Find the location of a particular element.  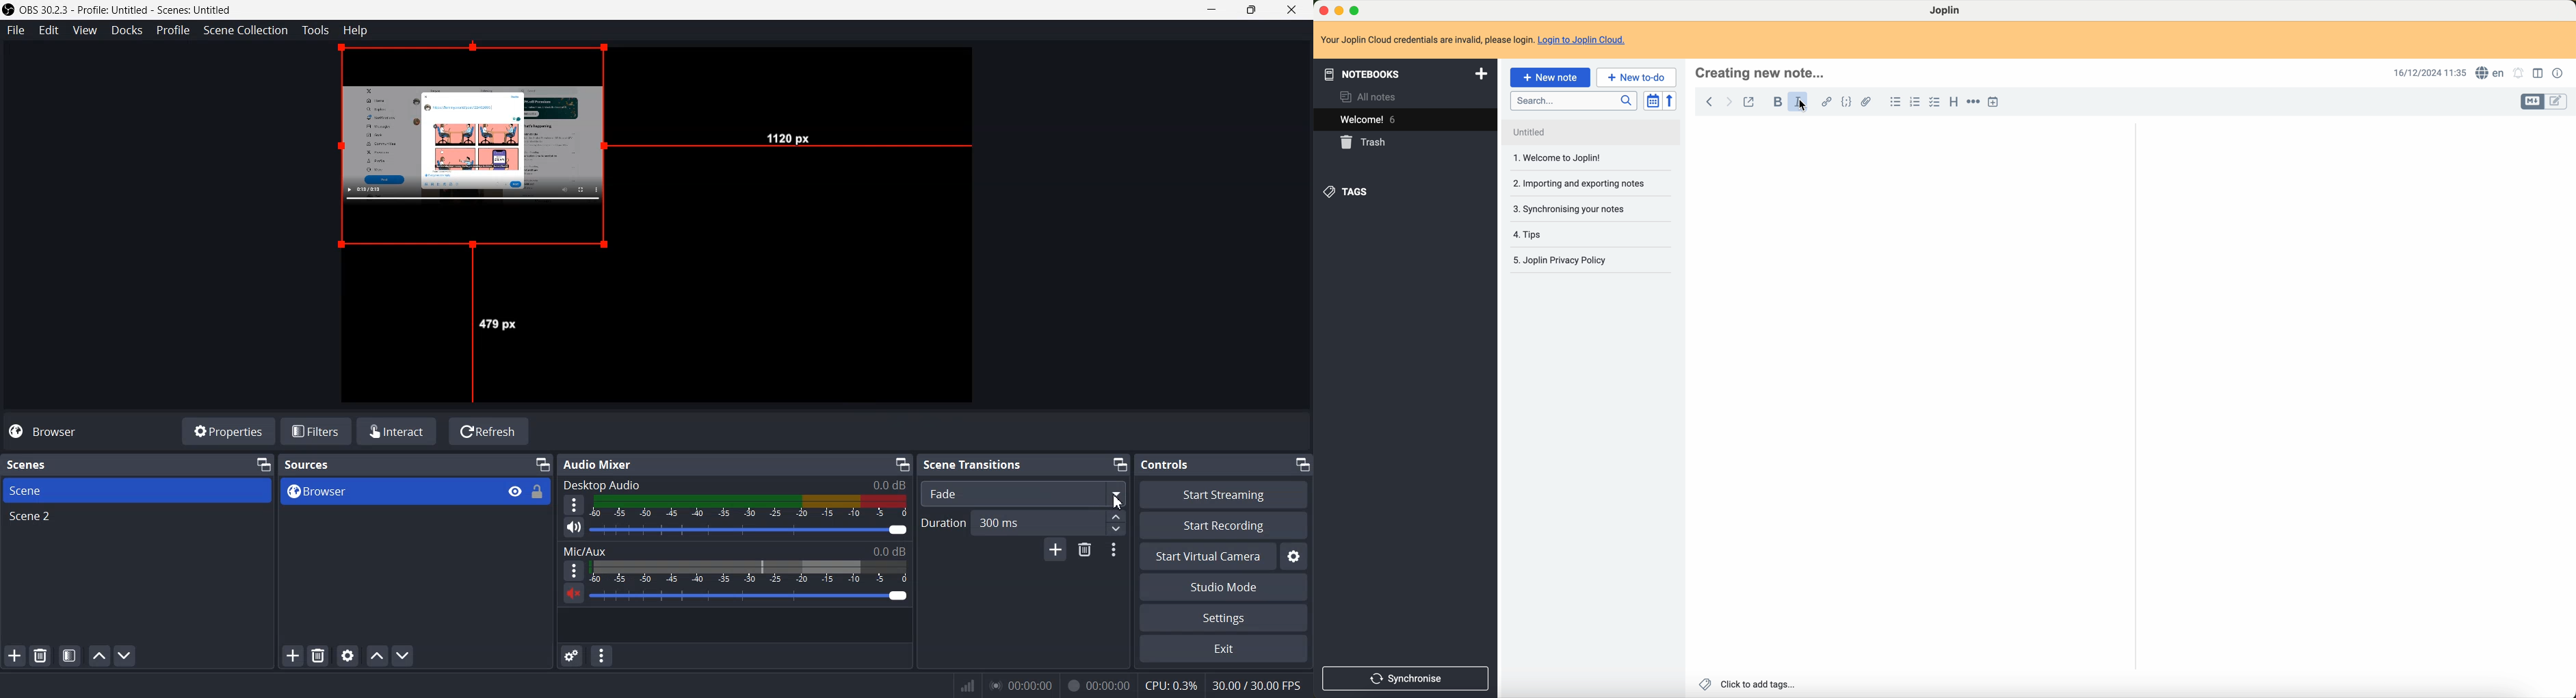

2.importing and exporting notes is located at coordinates (1578, 184).